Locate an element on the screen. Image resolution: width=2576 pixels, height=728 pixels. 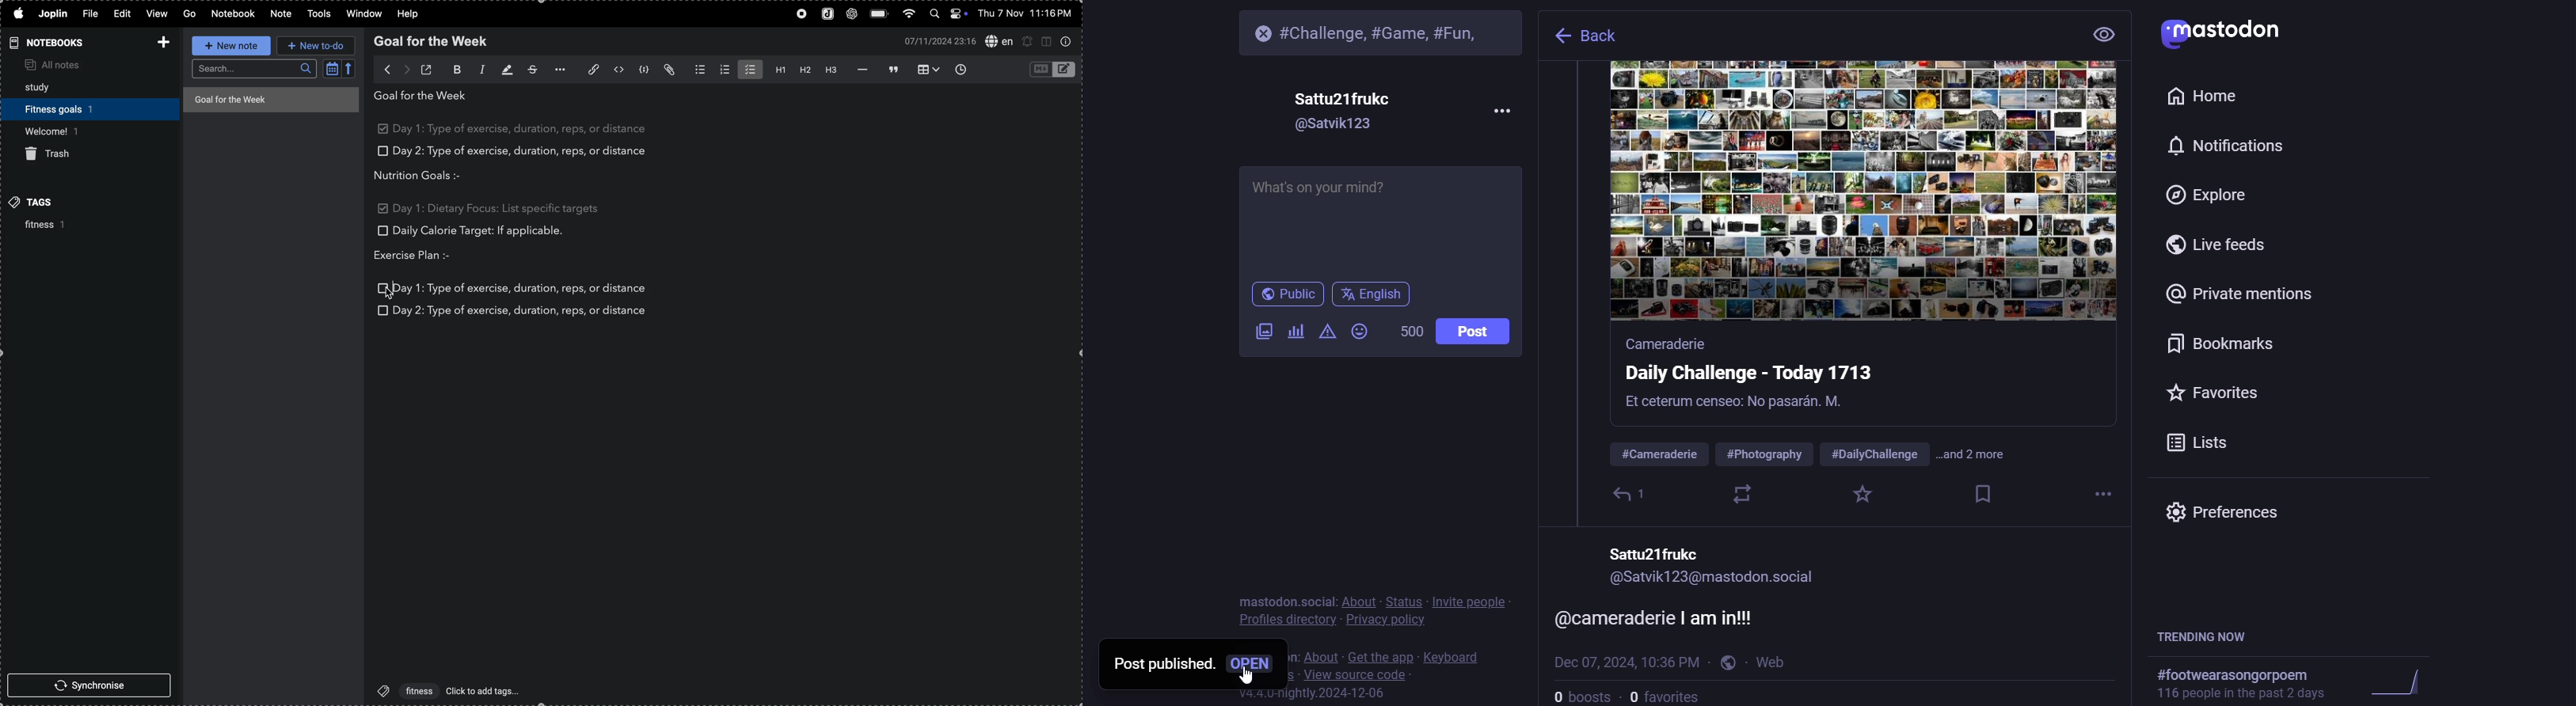
edit is located at coordinates (123, 13).